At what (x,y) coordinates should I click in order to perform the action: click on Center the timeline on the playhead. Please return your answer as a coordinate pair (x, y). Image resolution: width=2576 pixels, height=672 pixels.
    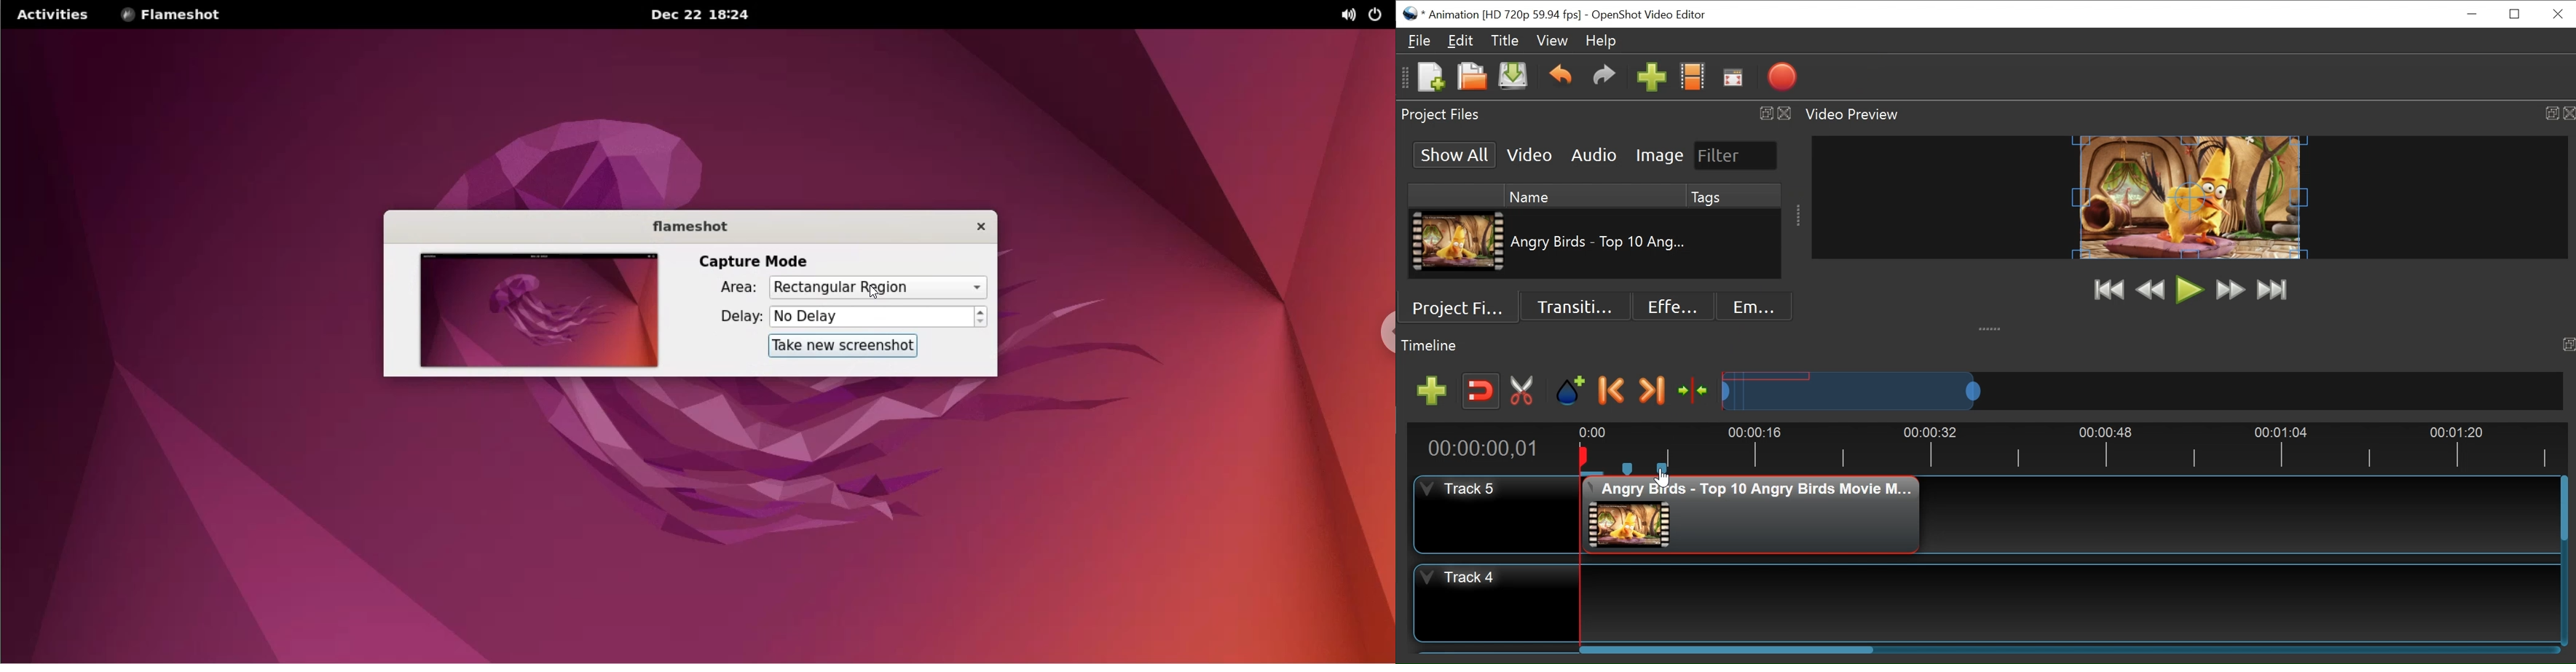
    Looking at the image, I should click on (1694, 390).